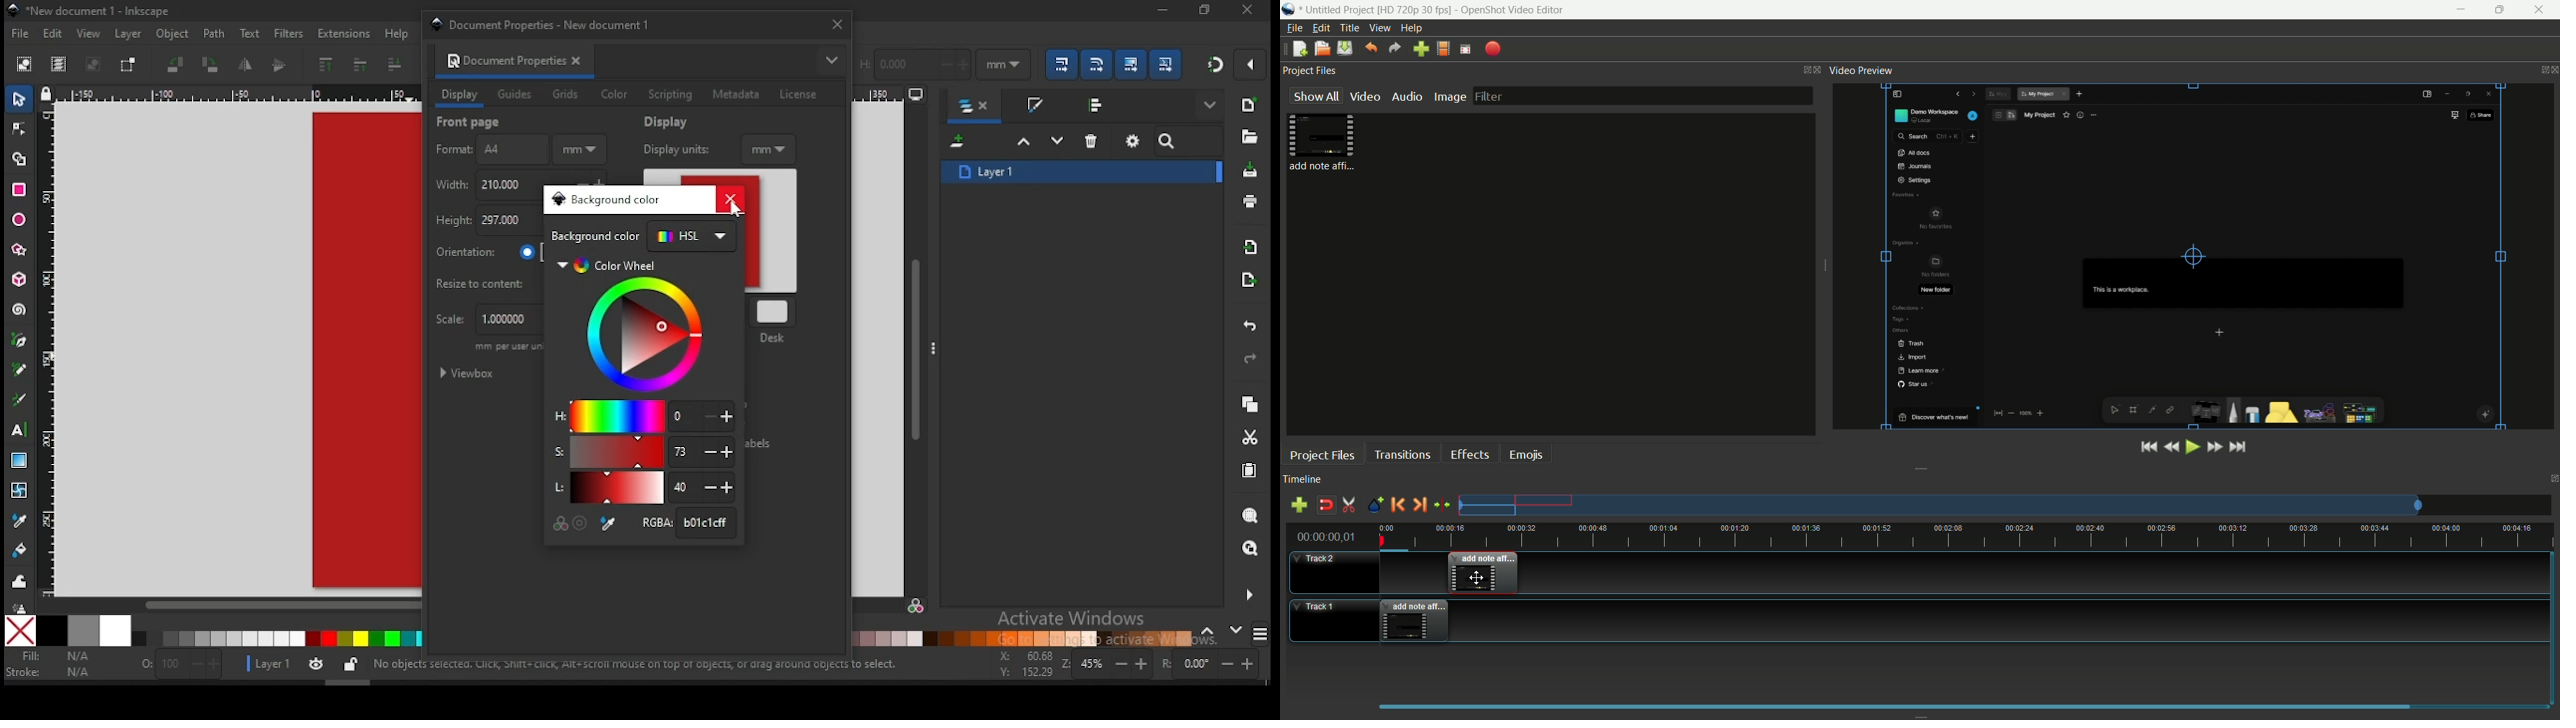  What do you see at coordinates (674, 148) in the screenshot?
I see `display units` at bounding box center [674, 148].